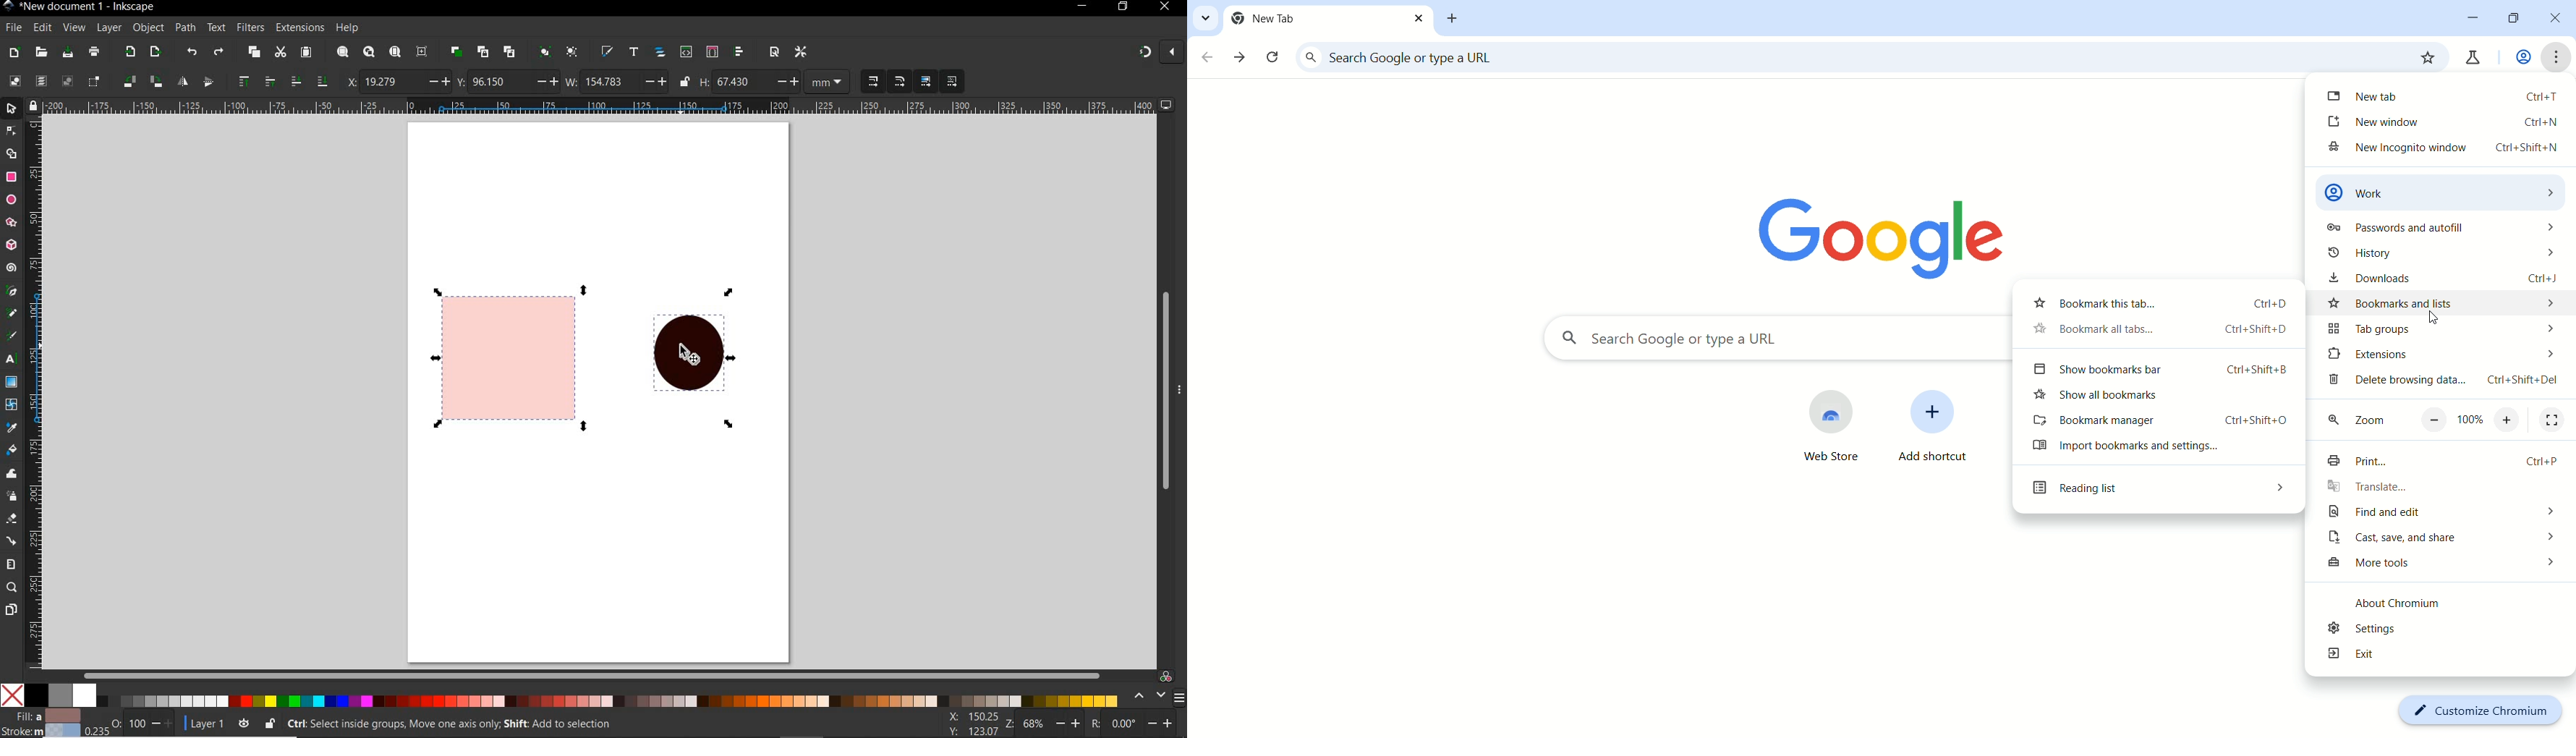 This screenshot has height=756, width=2576. I want to click on node tool, so click(10, 129).